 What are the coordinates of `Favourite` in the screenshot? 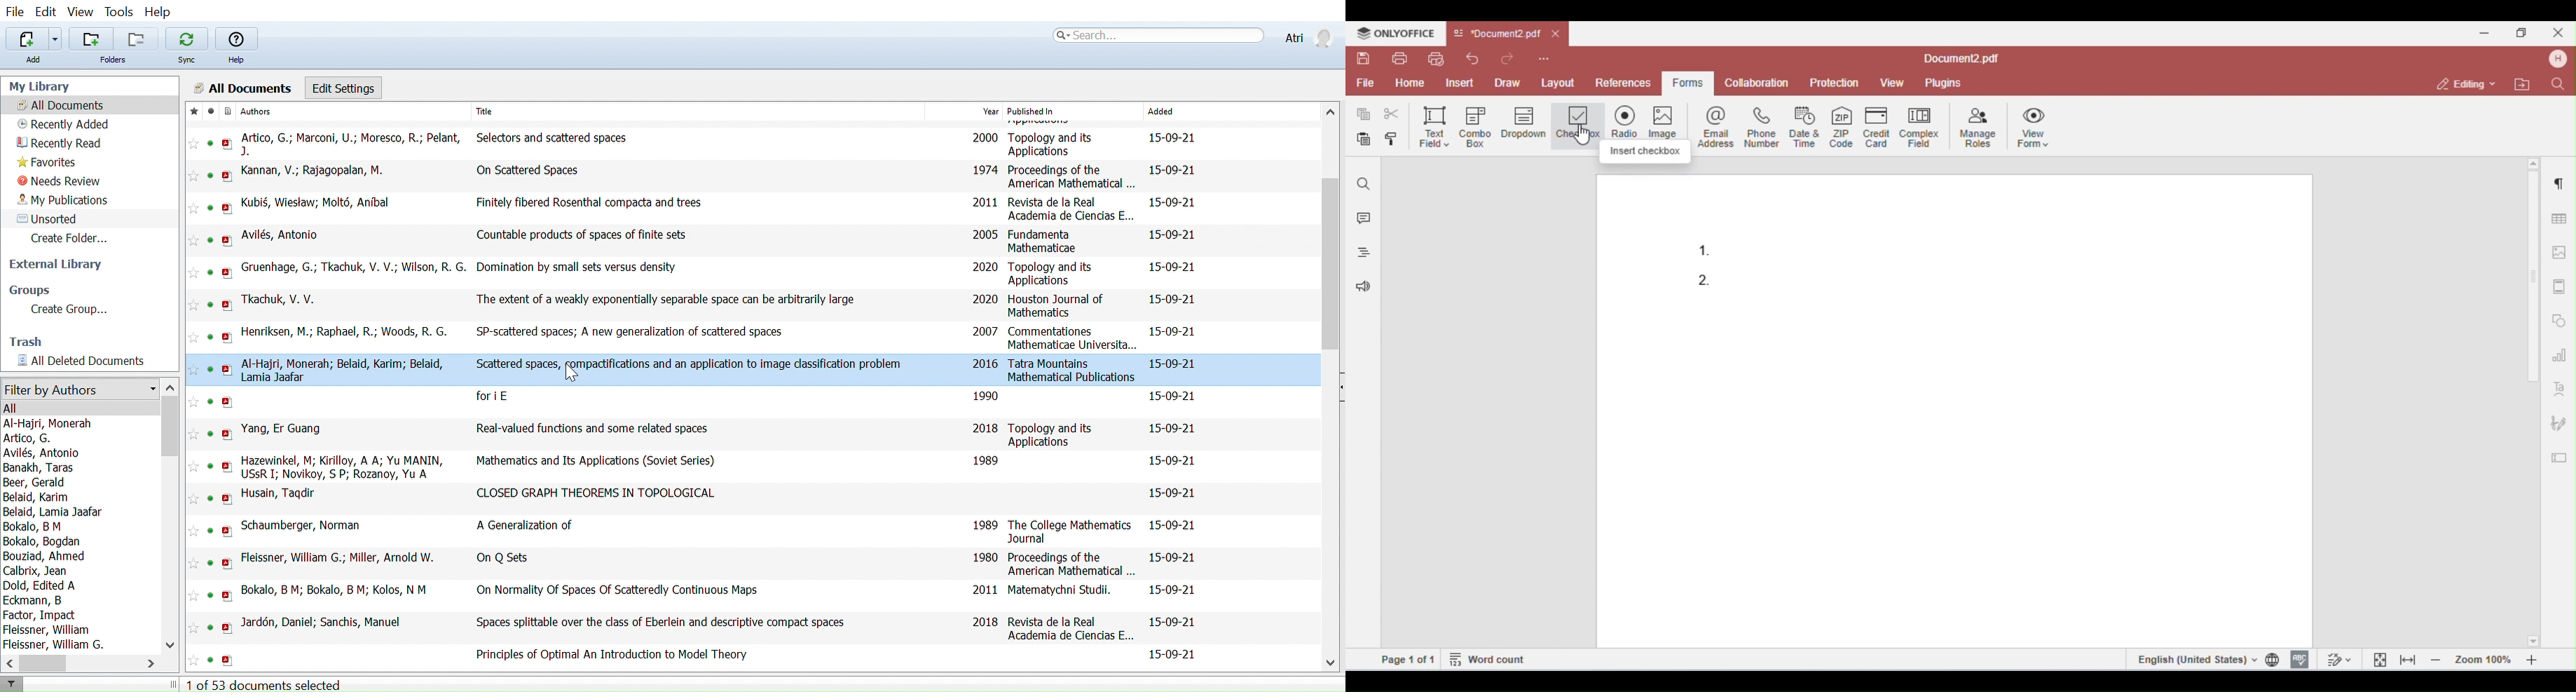 It's located at (190, 273).